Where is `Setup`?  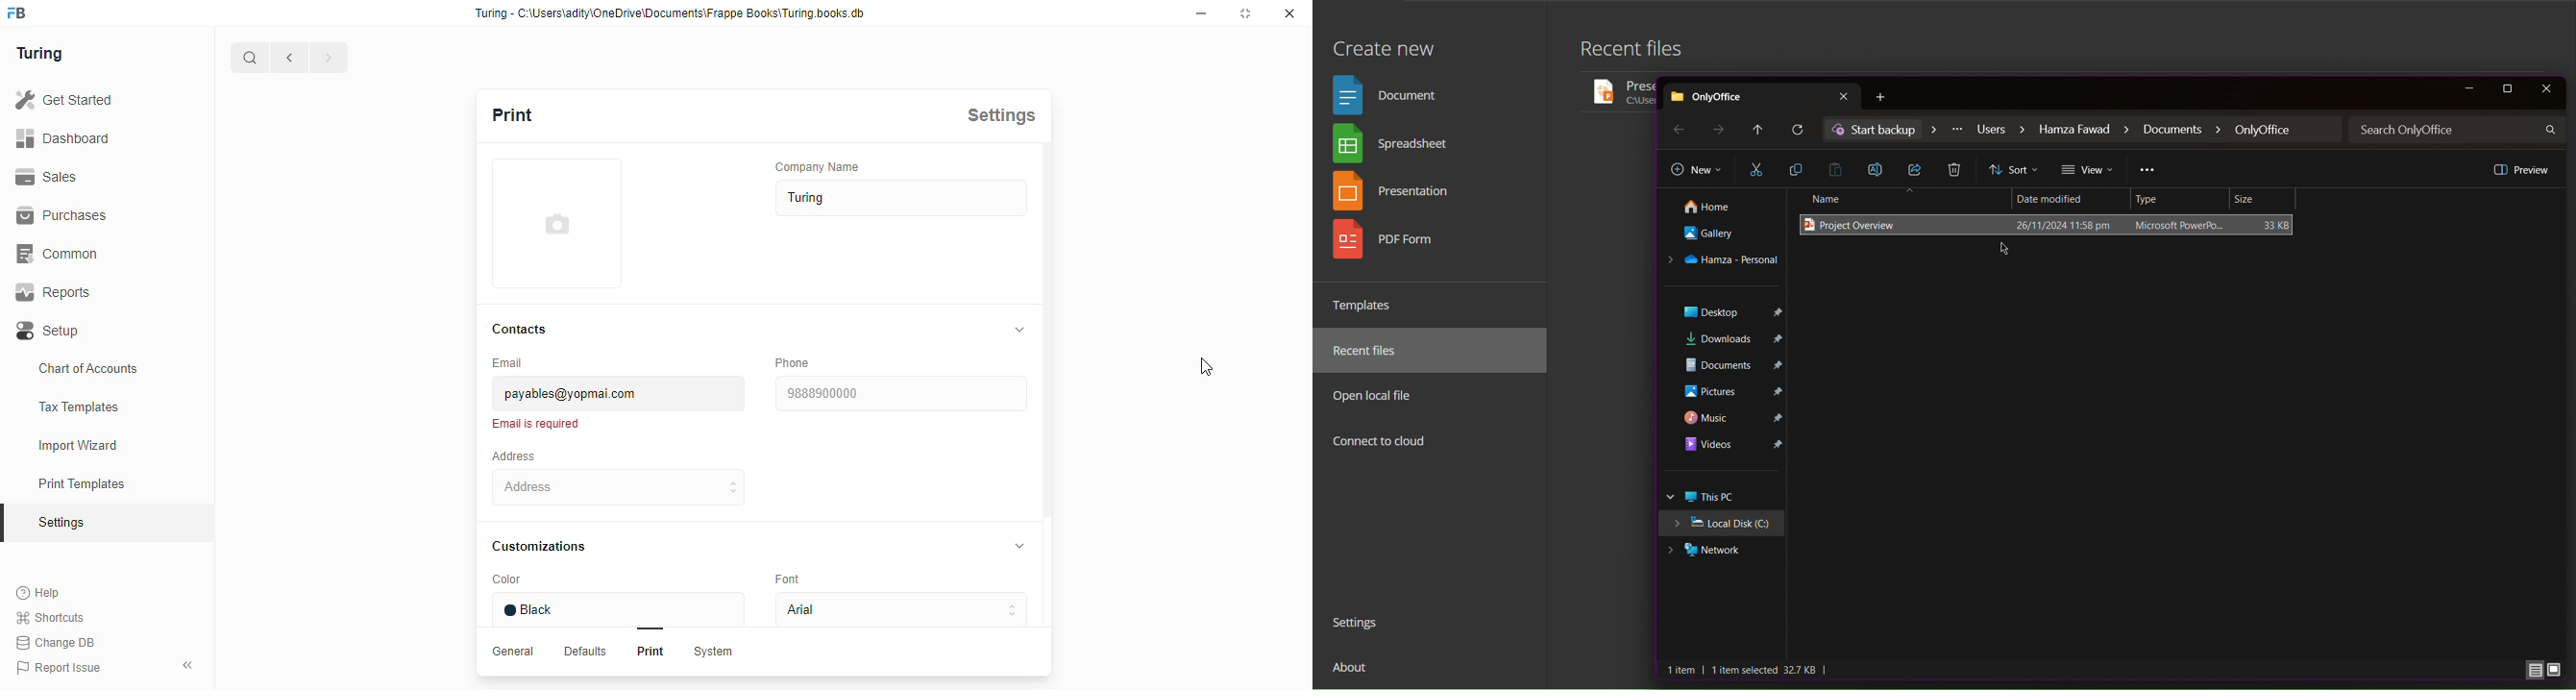 Setup is located at coordinates (88, 331).